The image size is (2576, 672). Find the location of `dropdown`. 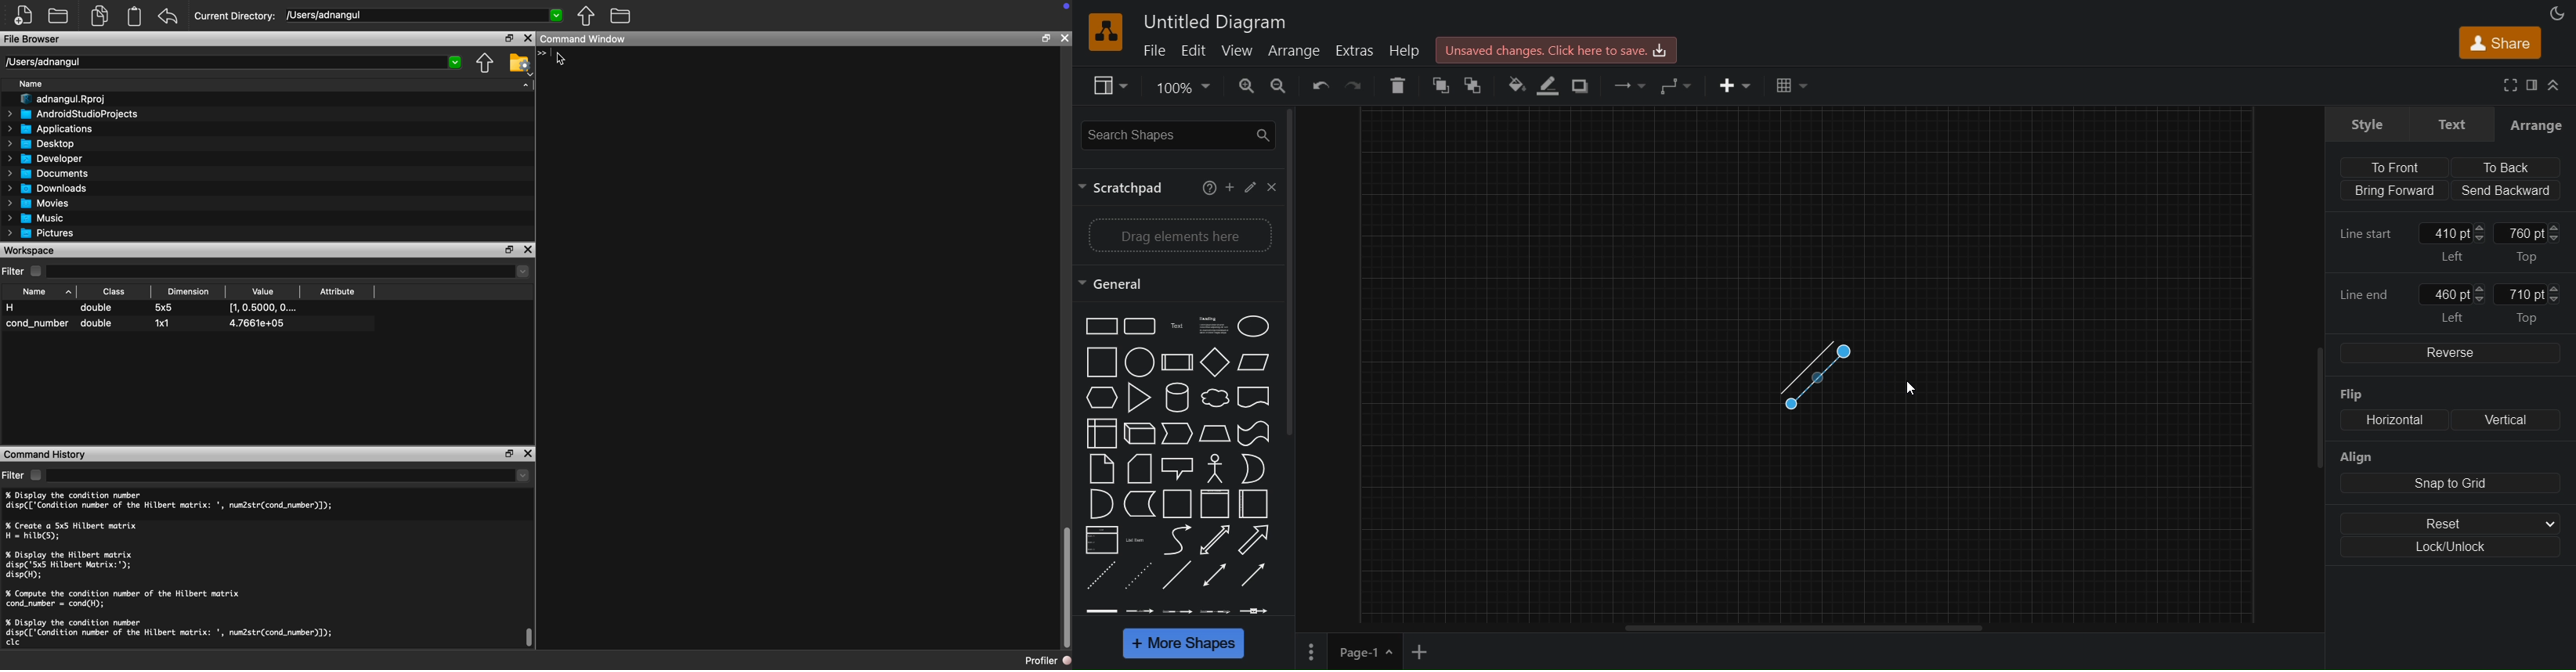

dropdown is located at coordinates (289, 476).